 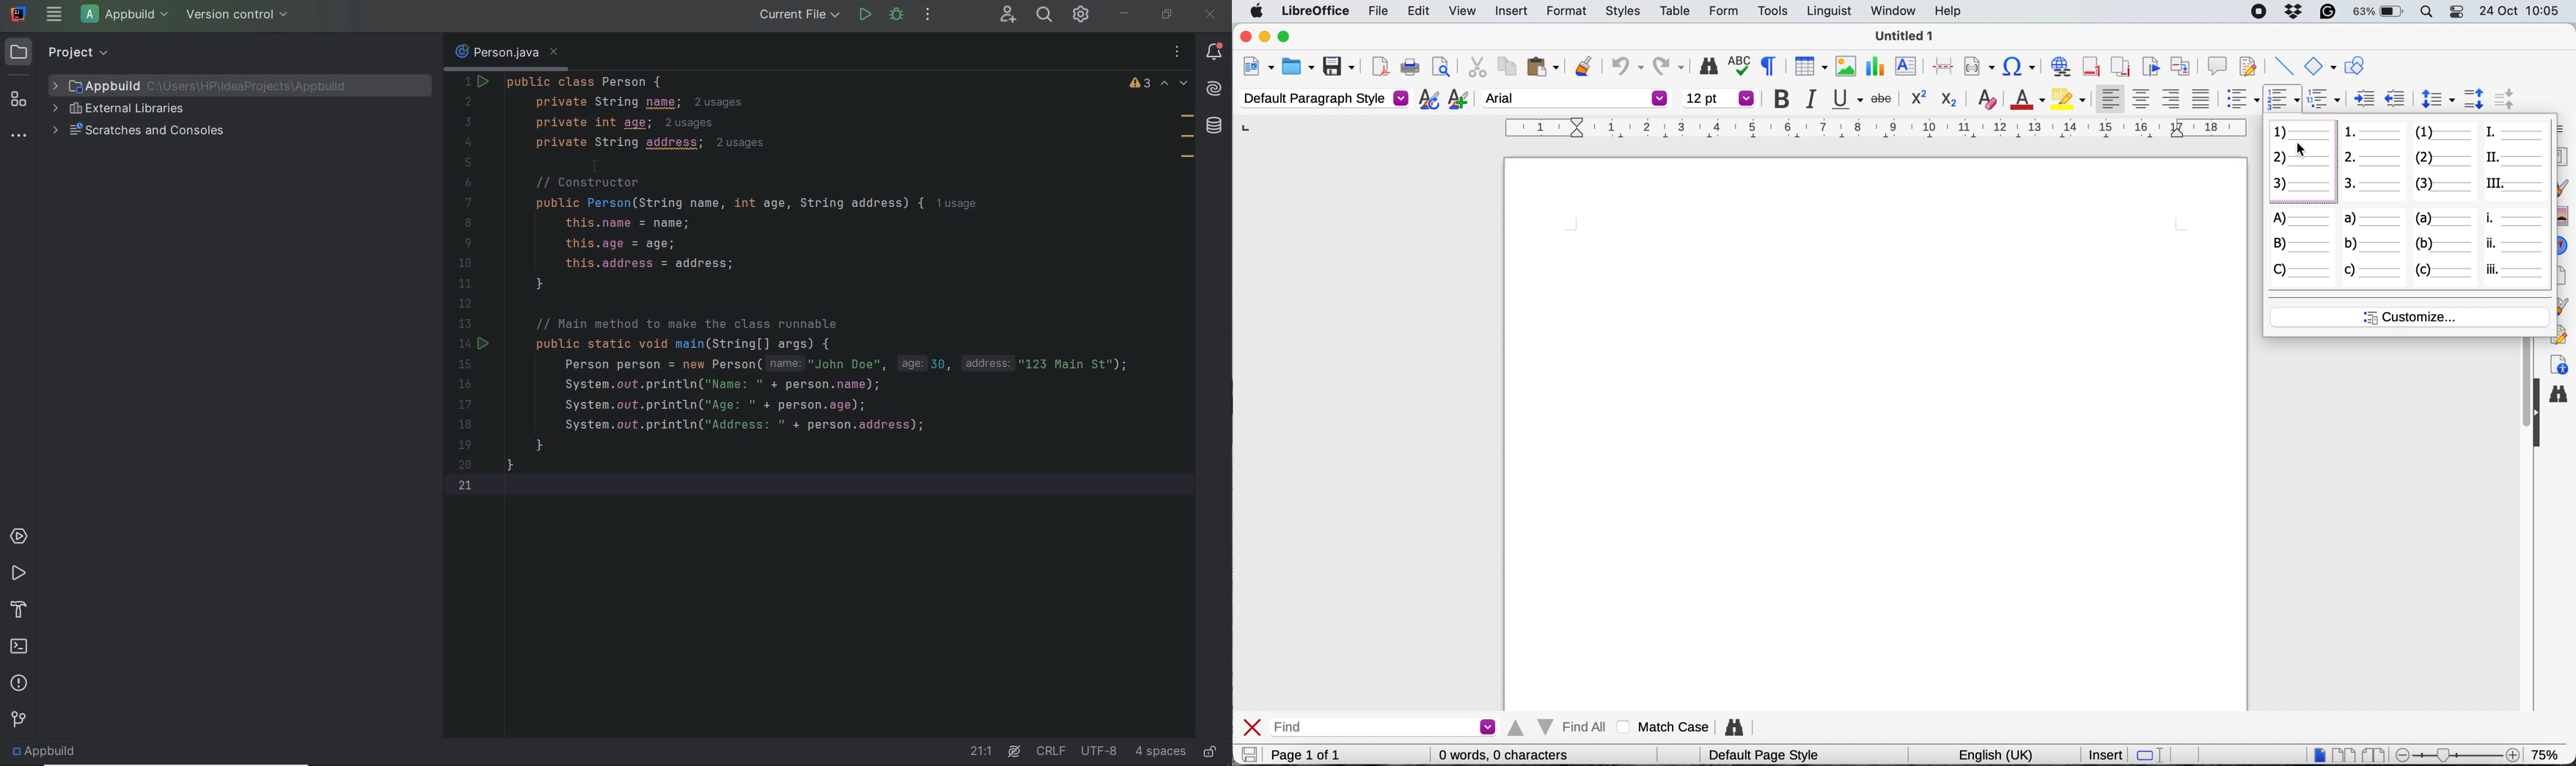 What do you see at coordinates (2376, 756) in the screenshot?
I see `book view` at bounding box center [2376, 756].